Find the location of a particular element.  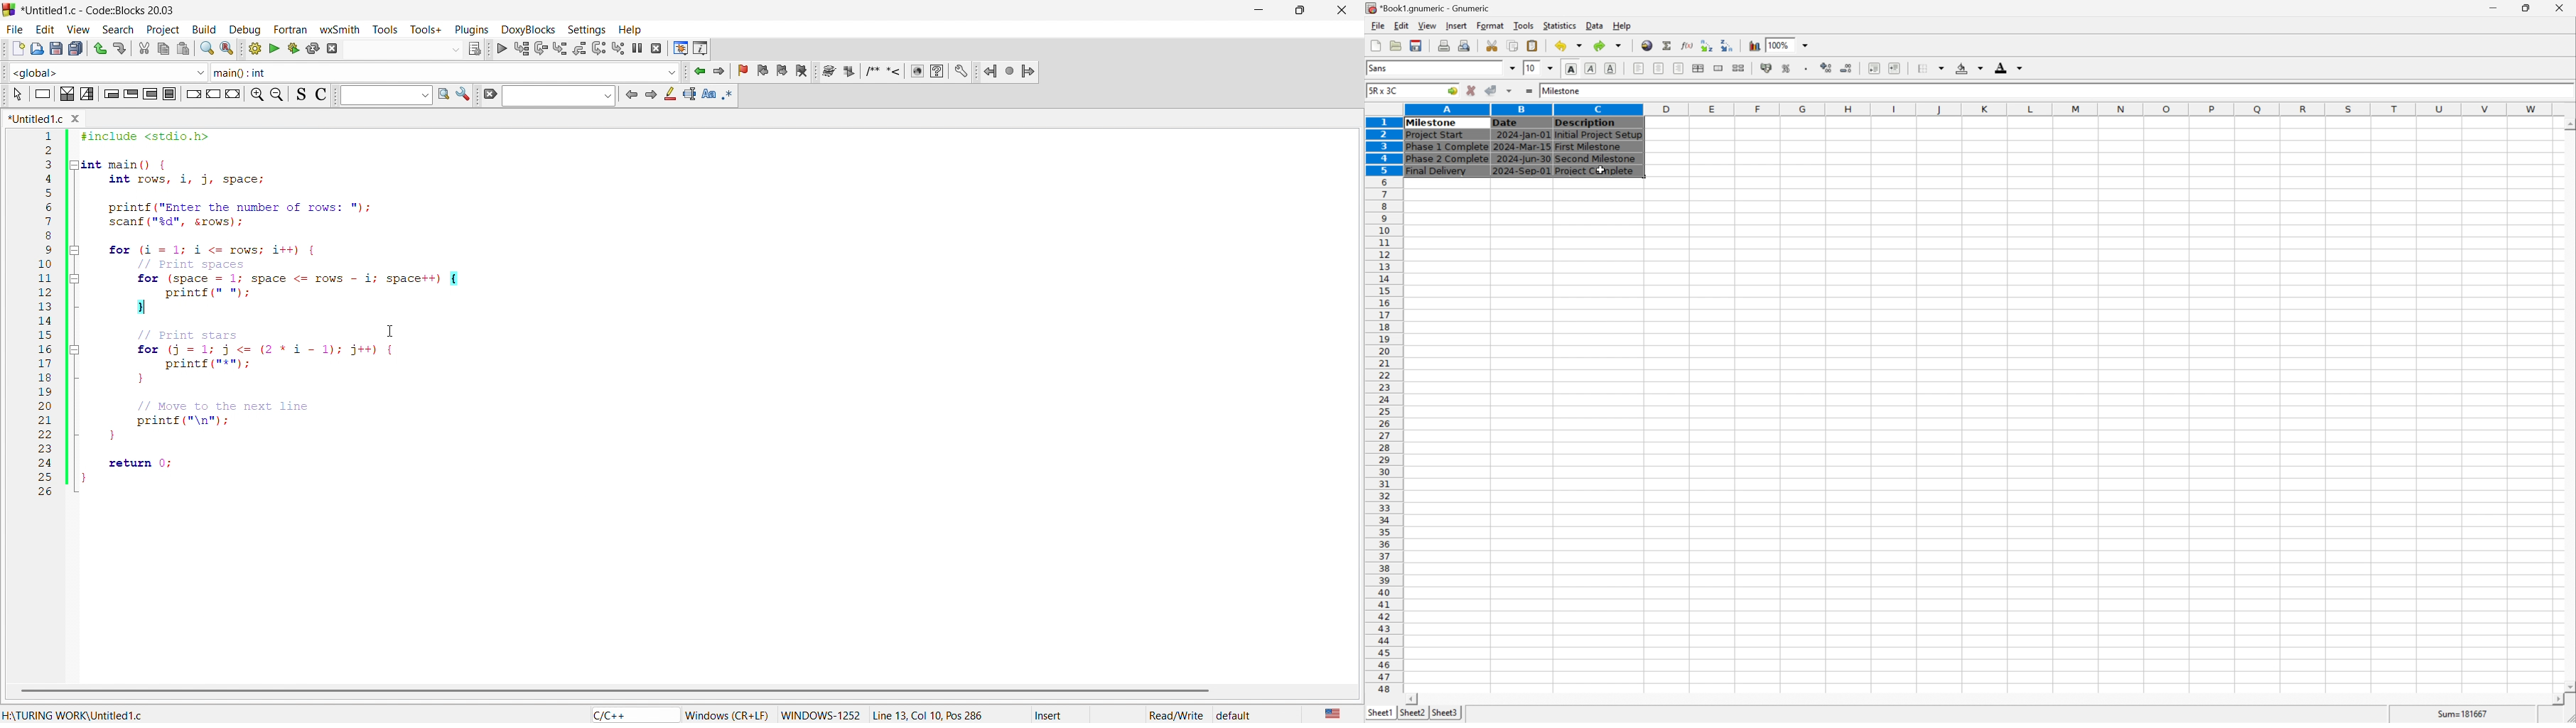

show selected target is located at coordinates (475, 49).